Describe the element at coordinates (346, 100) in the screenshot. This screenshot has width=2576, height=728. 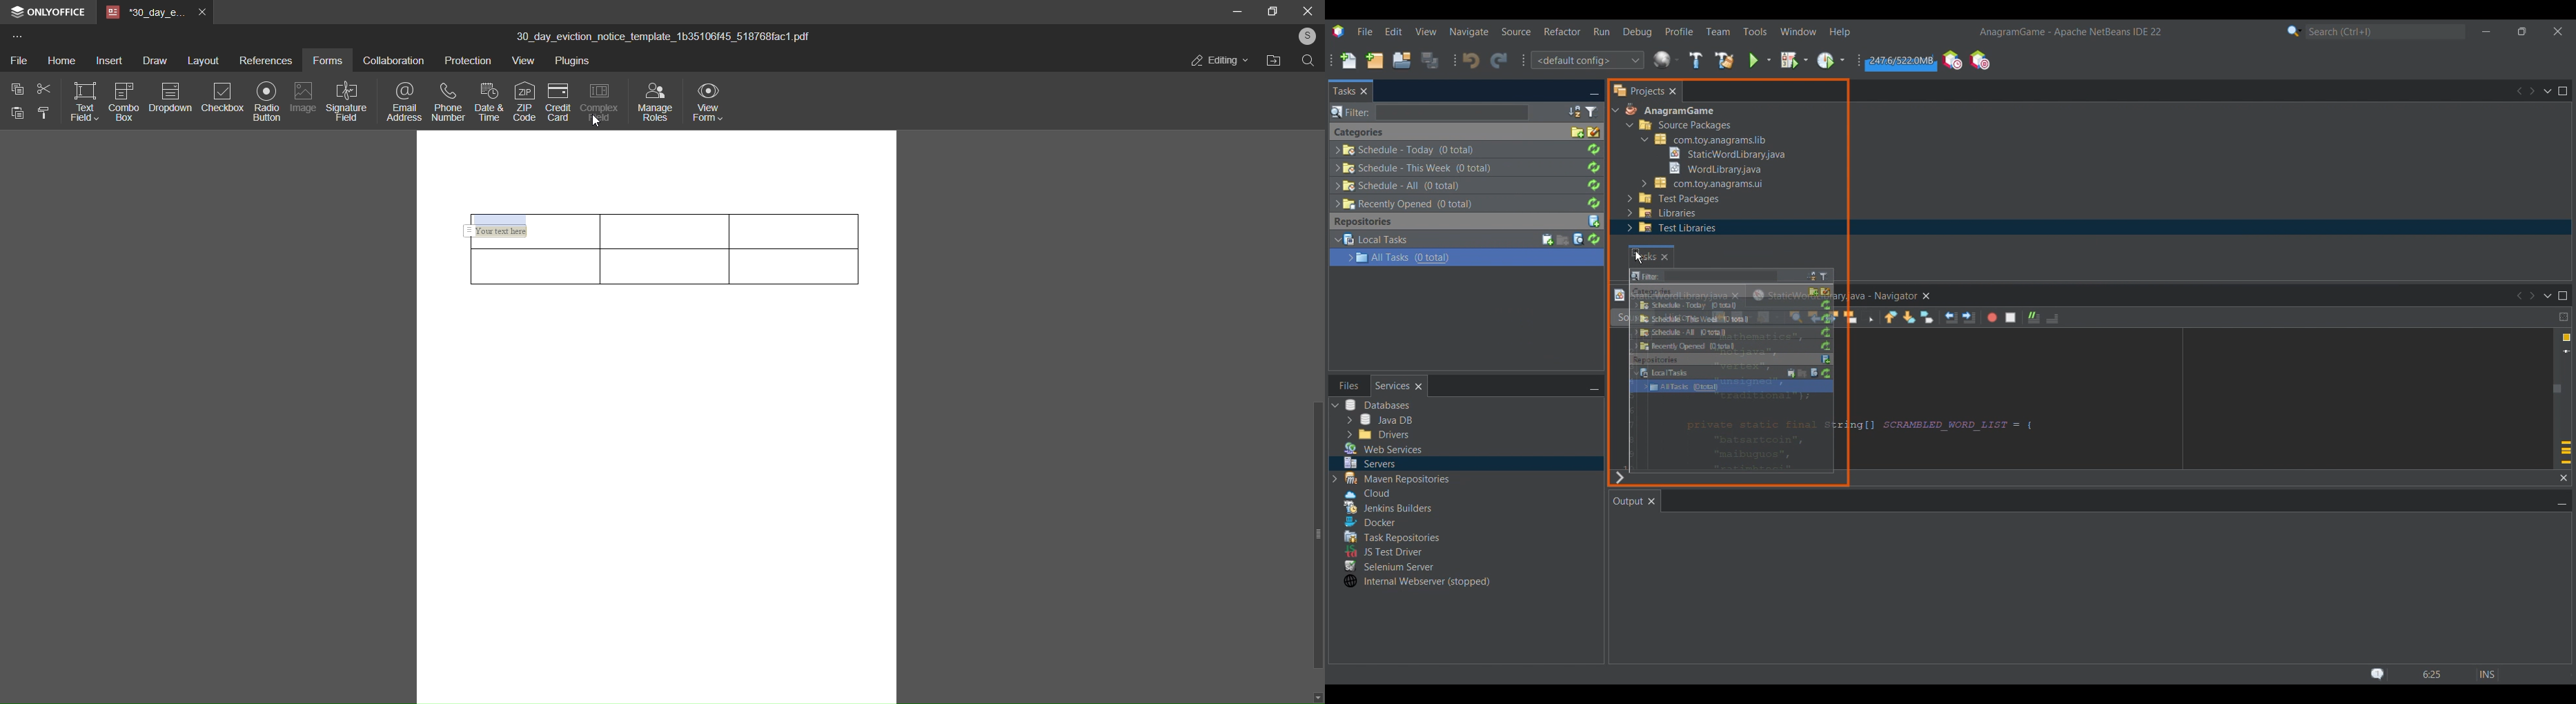
I see `signature` at that location.